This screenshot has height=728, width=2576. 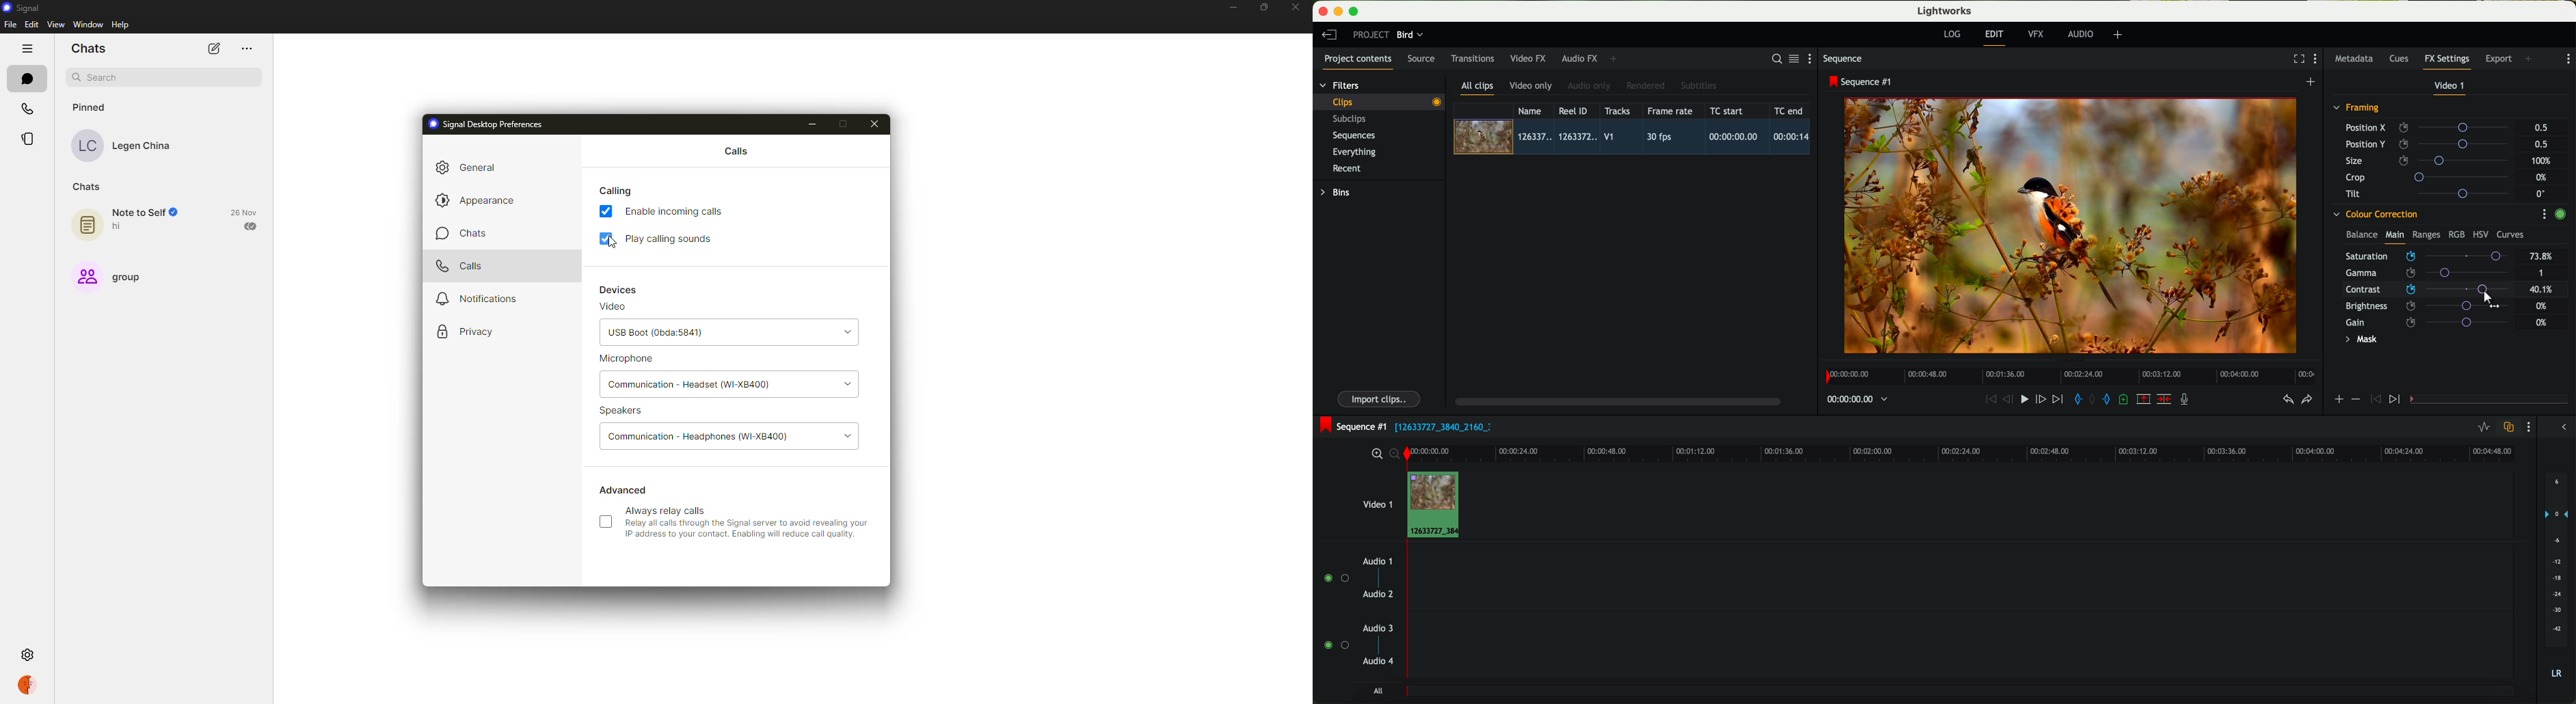 I want to click on fx settings, so click(x=2447, y=62).